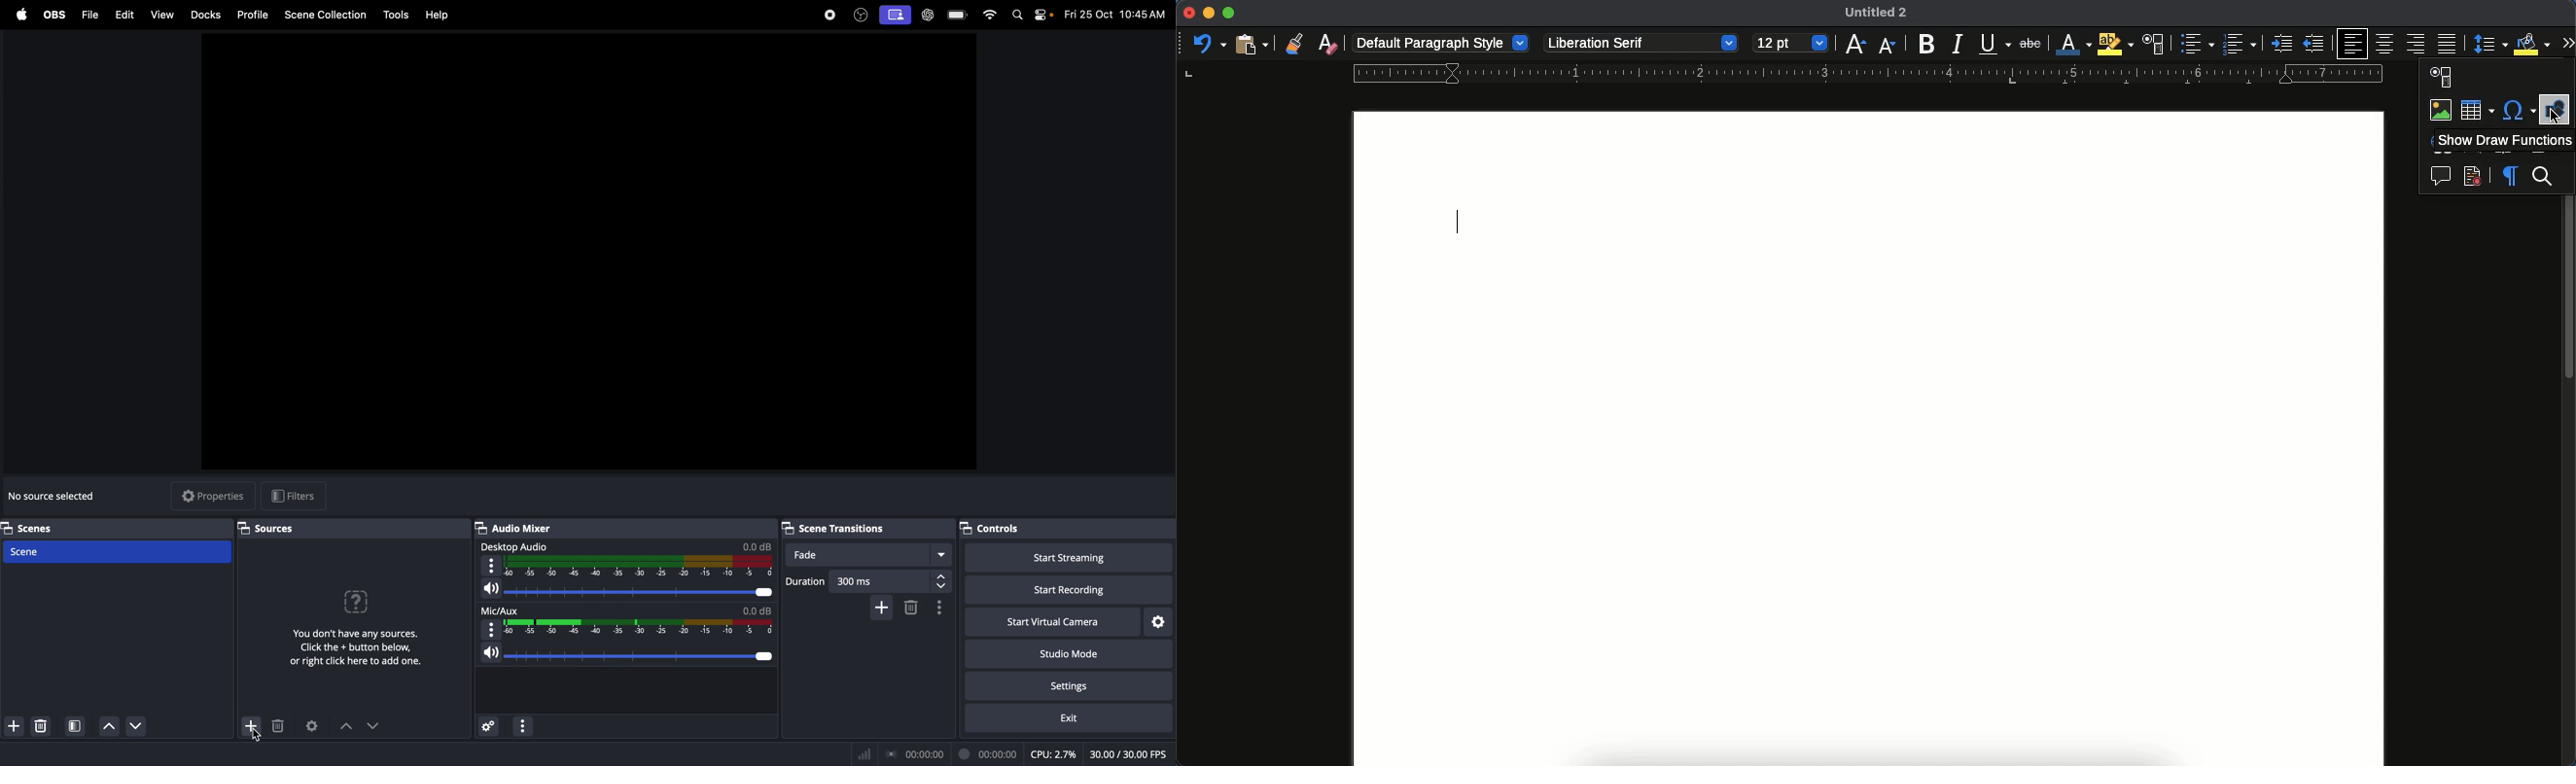  What do you see at coordinates (2281, 44) in the screenshot?
I see `indent` at bounding box center [2281, 44].